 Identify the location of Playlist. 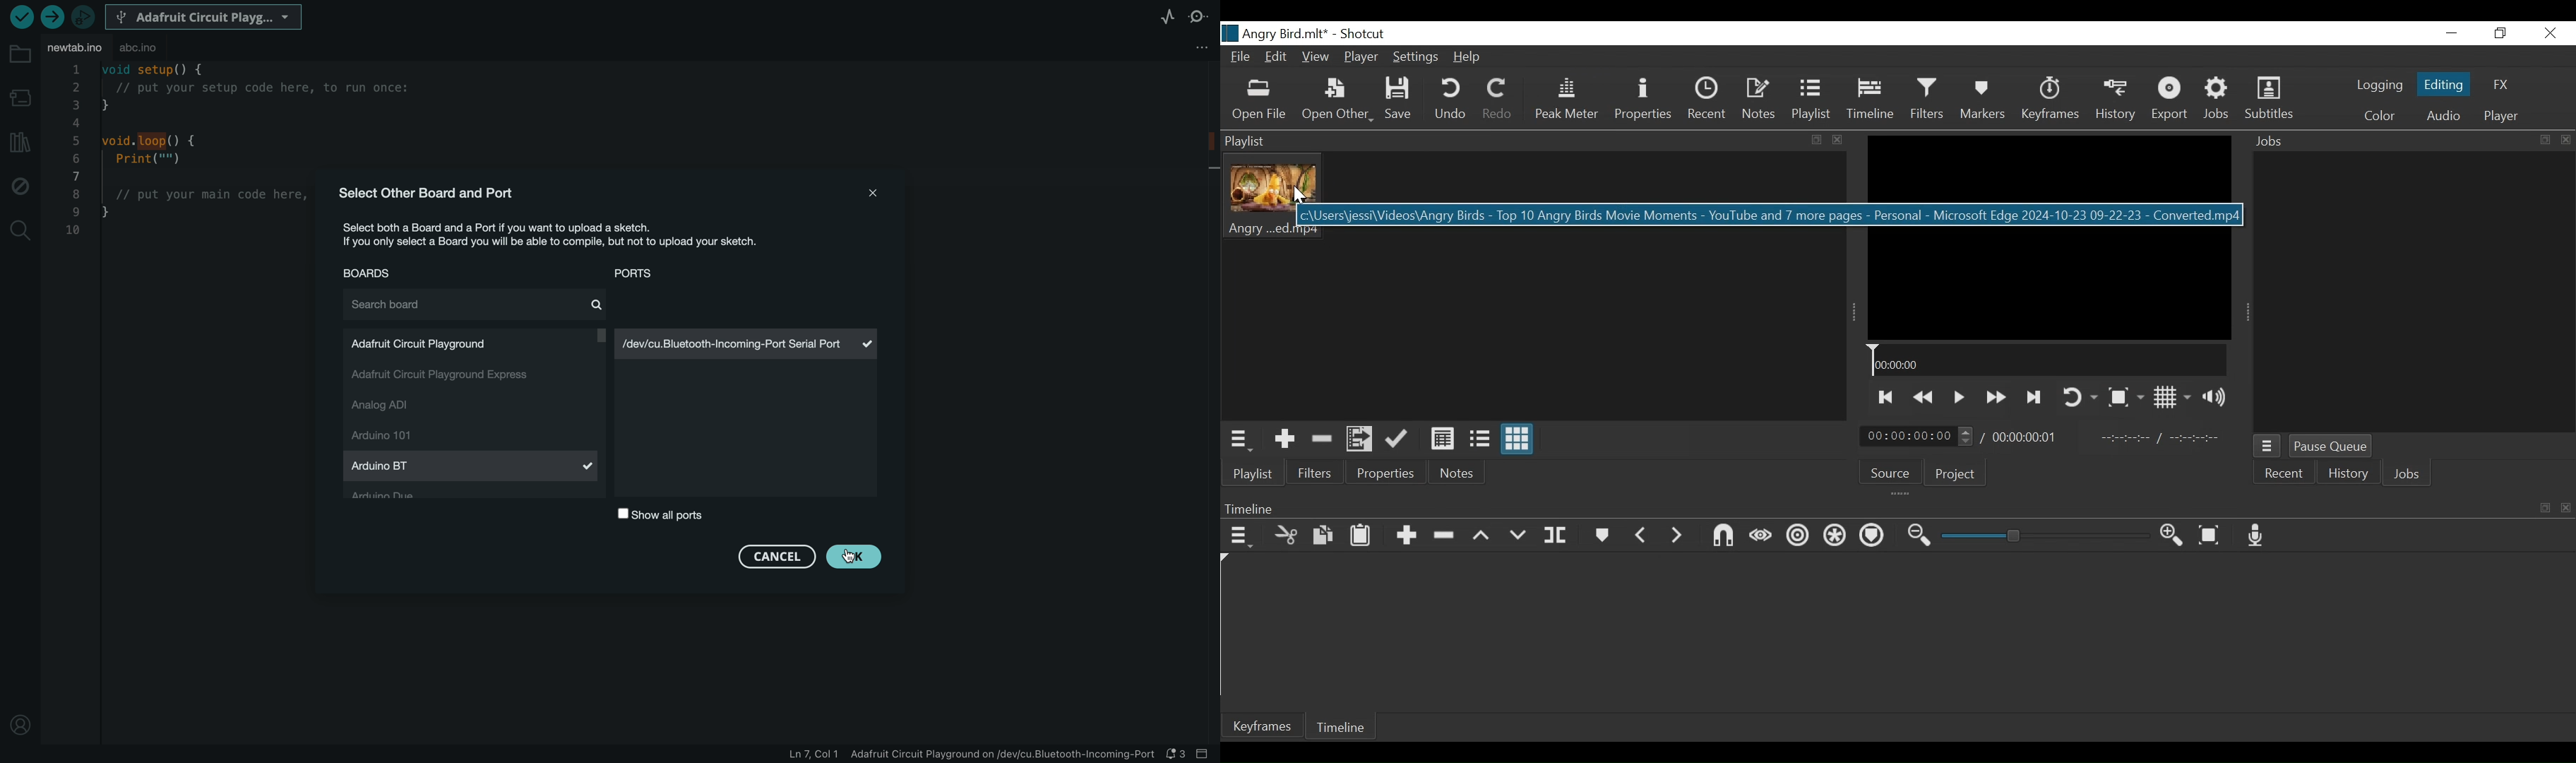
(1253, 473).